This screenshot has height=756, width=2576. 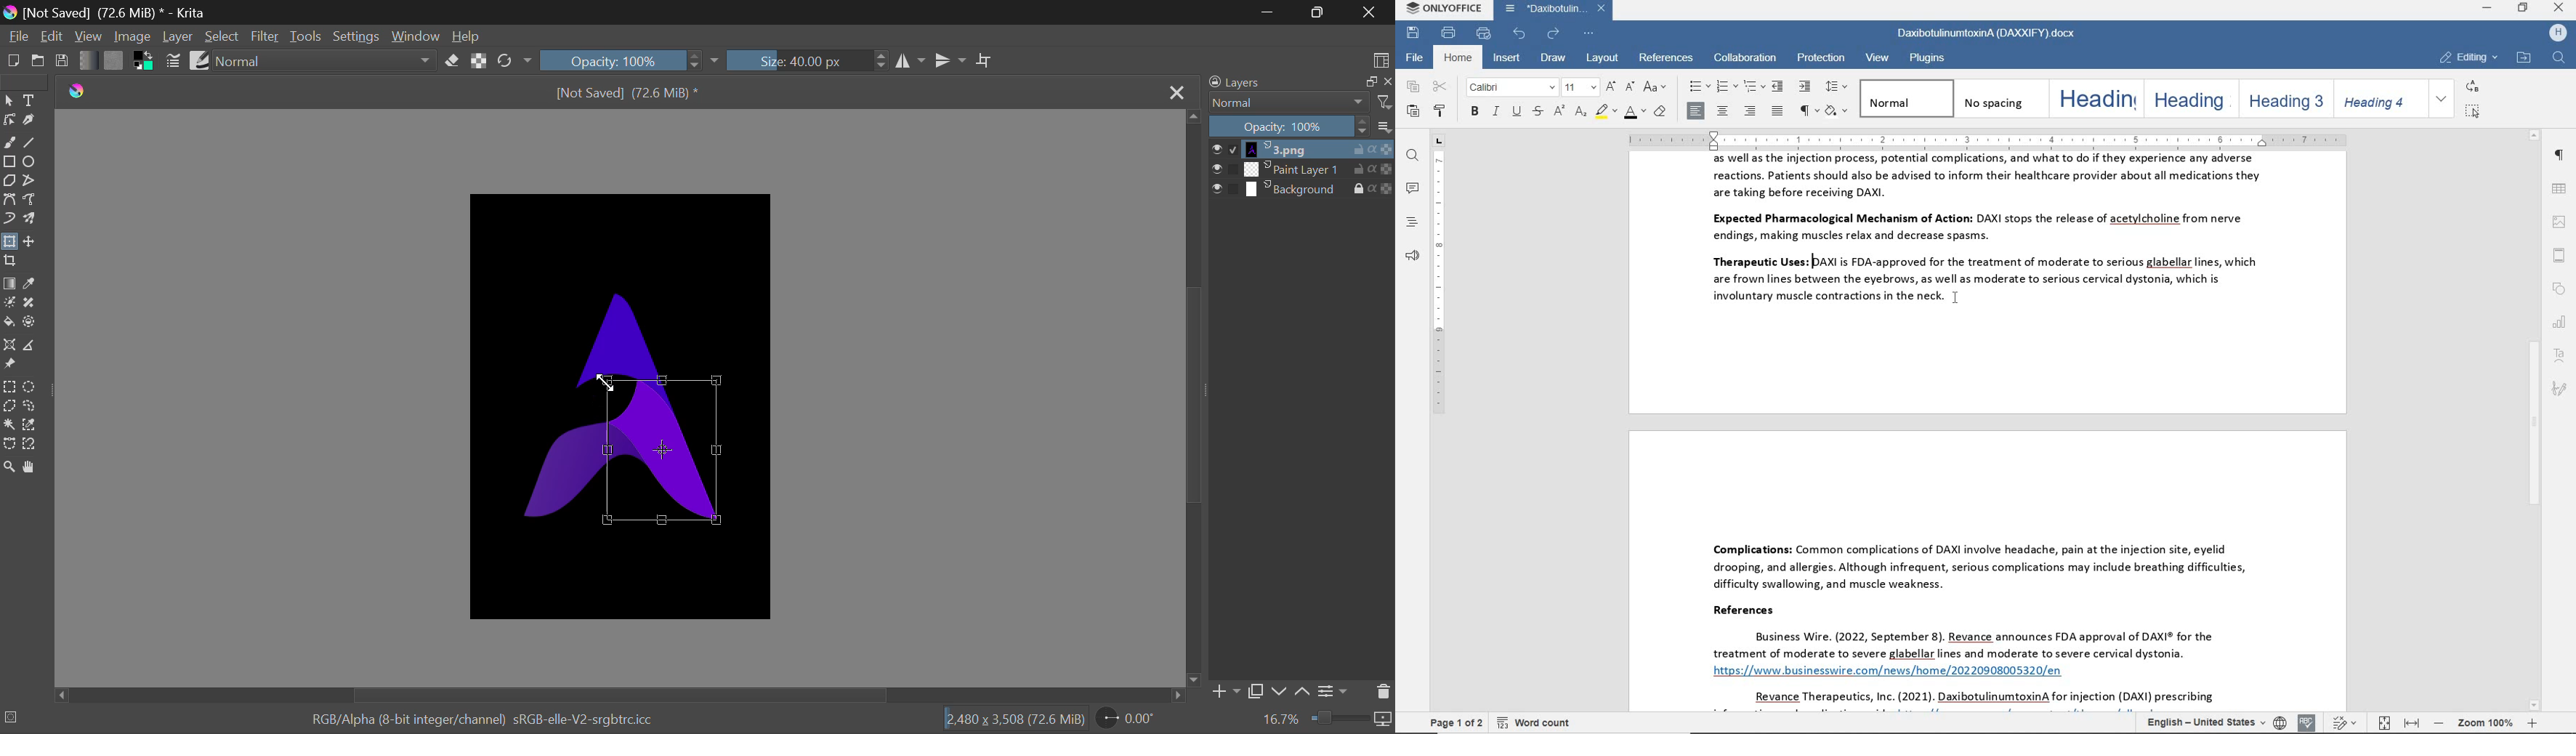 What do you see at coordinates (1508, 58) in the screenshot?
I see `insert` at bounding box center [1508, 58].